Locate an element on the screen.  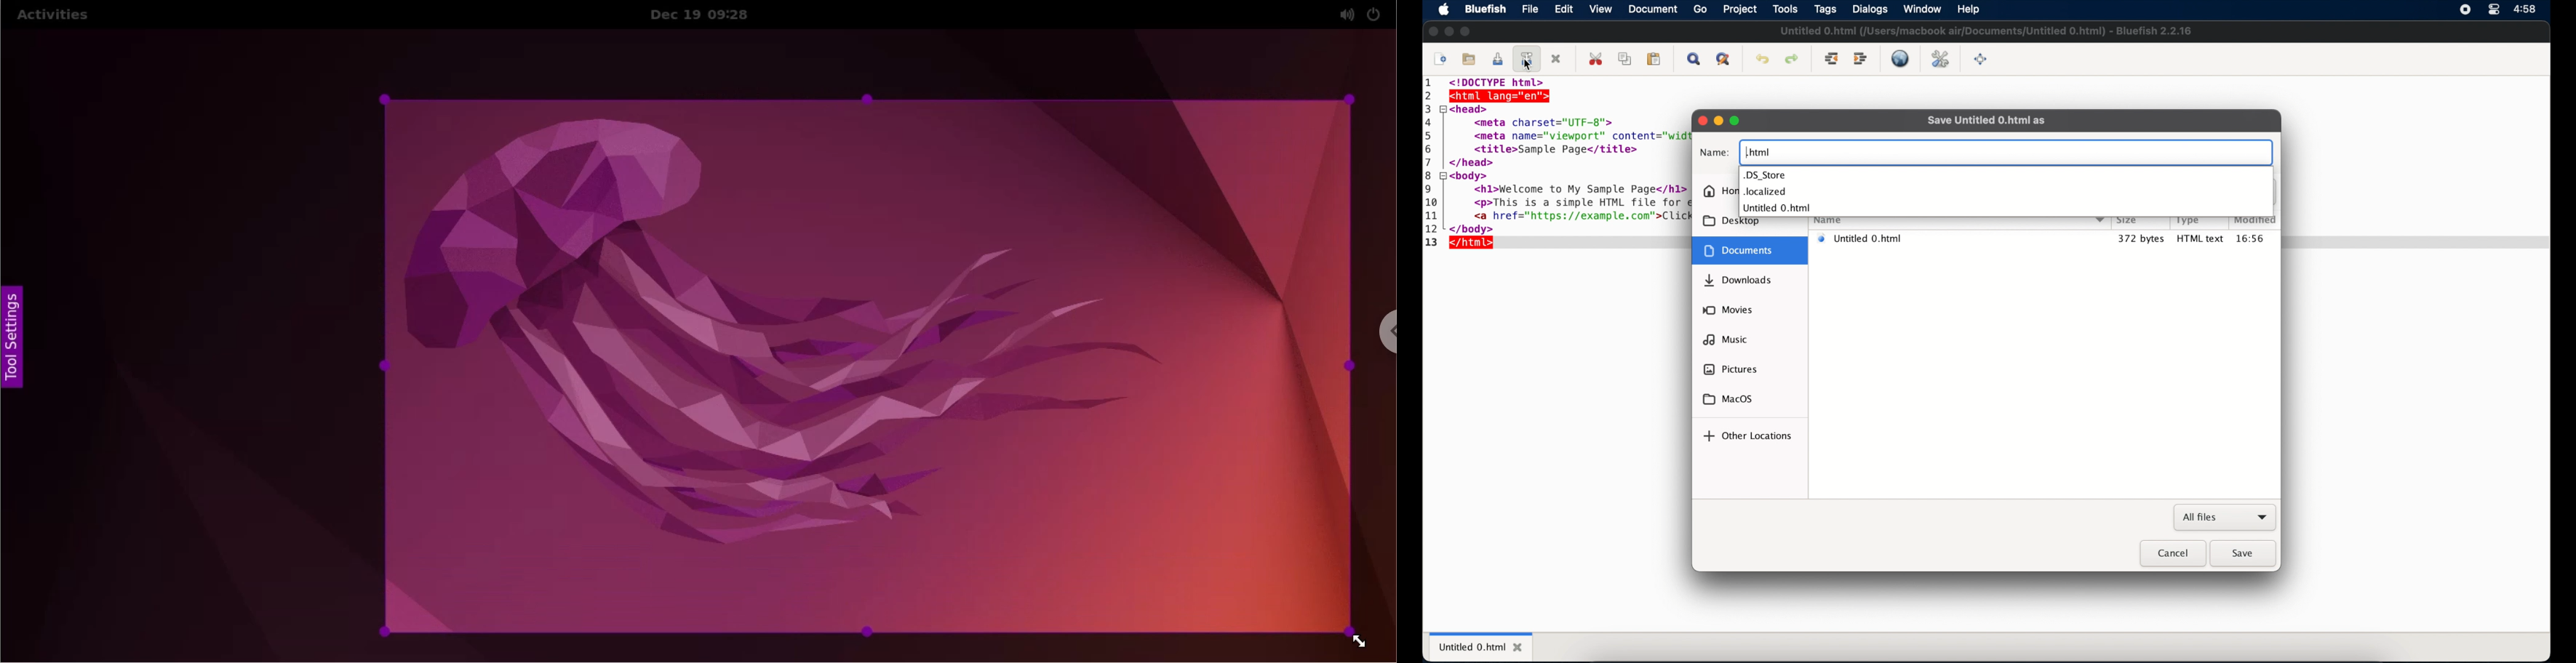
help is located at coordinates (1967, 9).